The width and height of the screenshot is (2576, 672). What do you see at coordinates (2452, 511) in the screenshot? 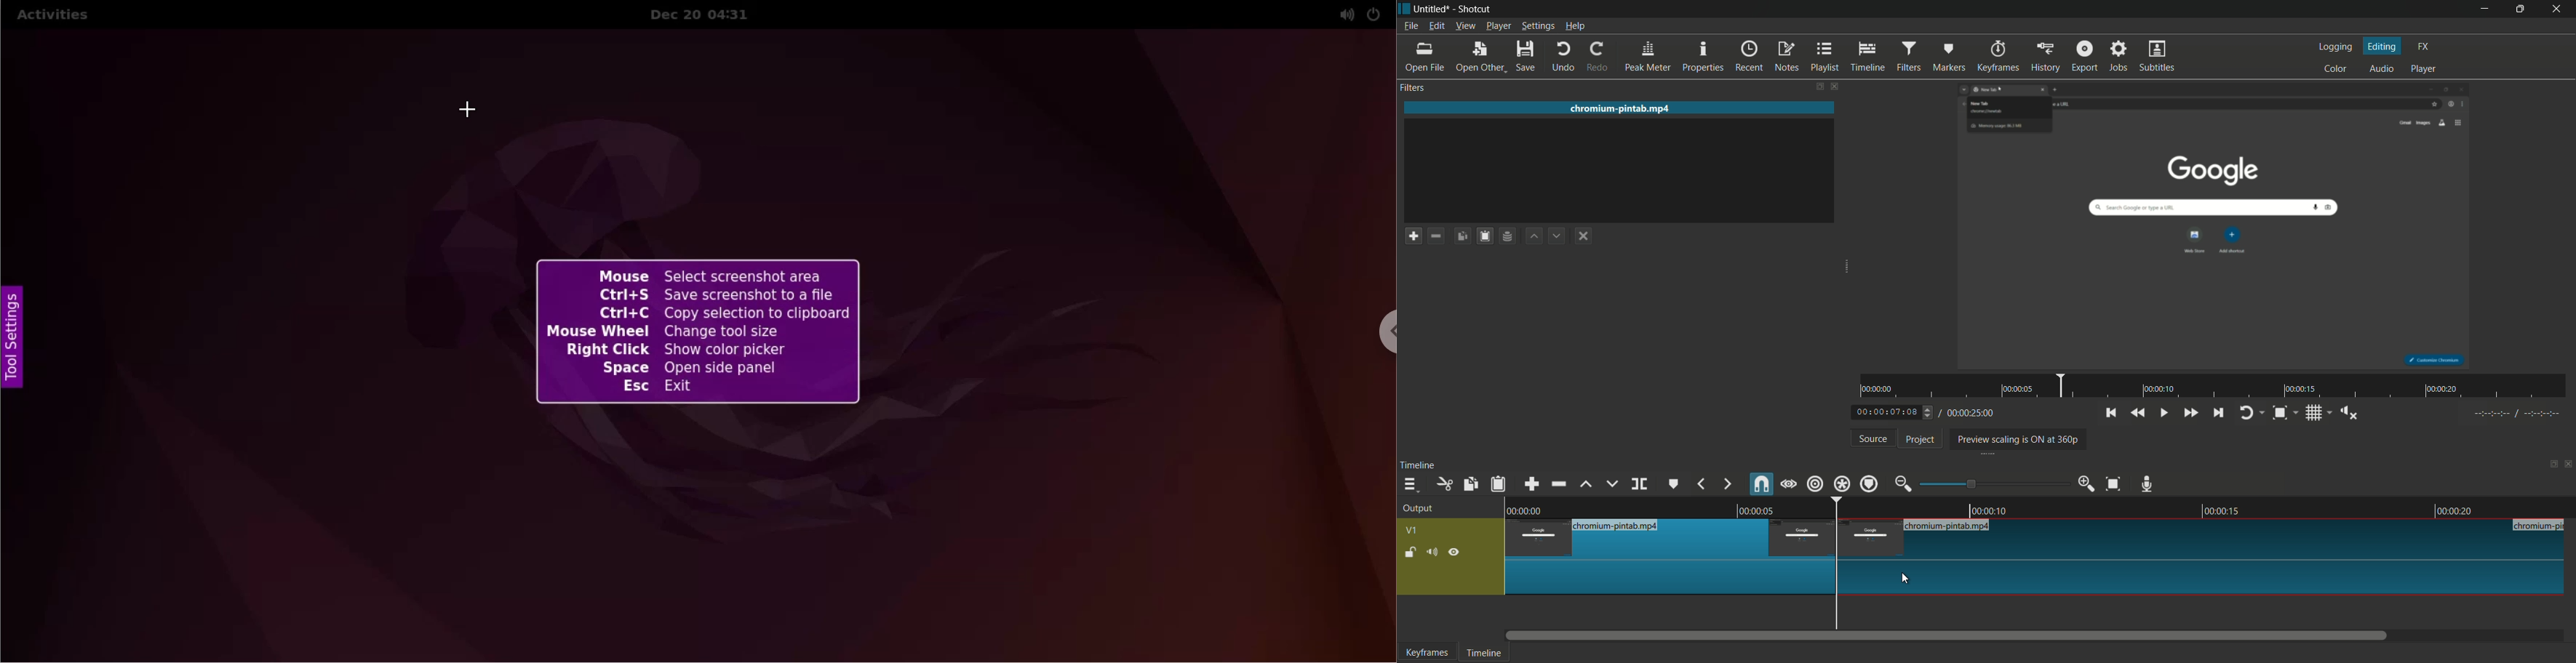
I see `0.00.20` at bounding box center [2452, 511].